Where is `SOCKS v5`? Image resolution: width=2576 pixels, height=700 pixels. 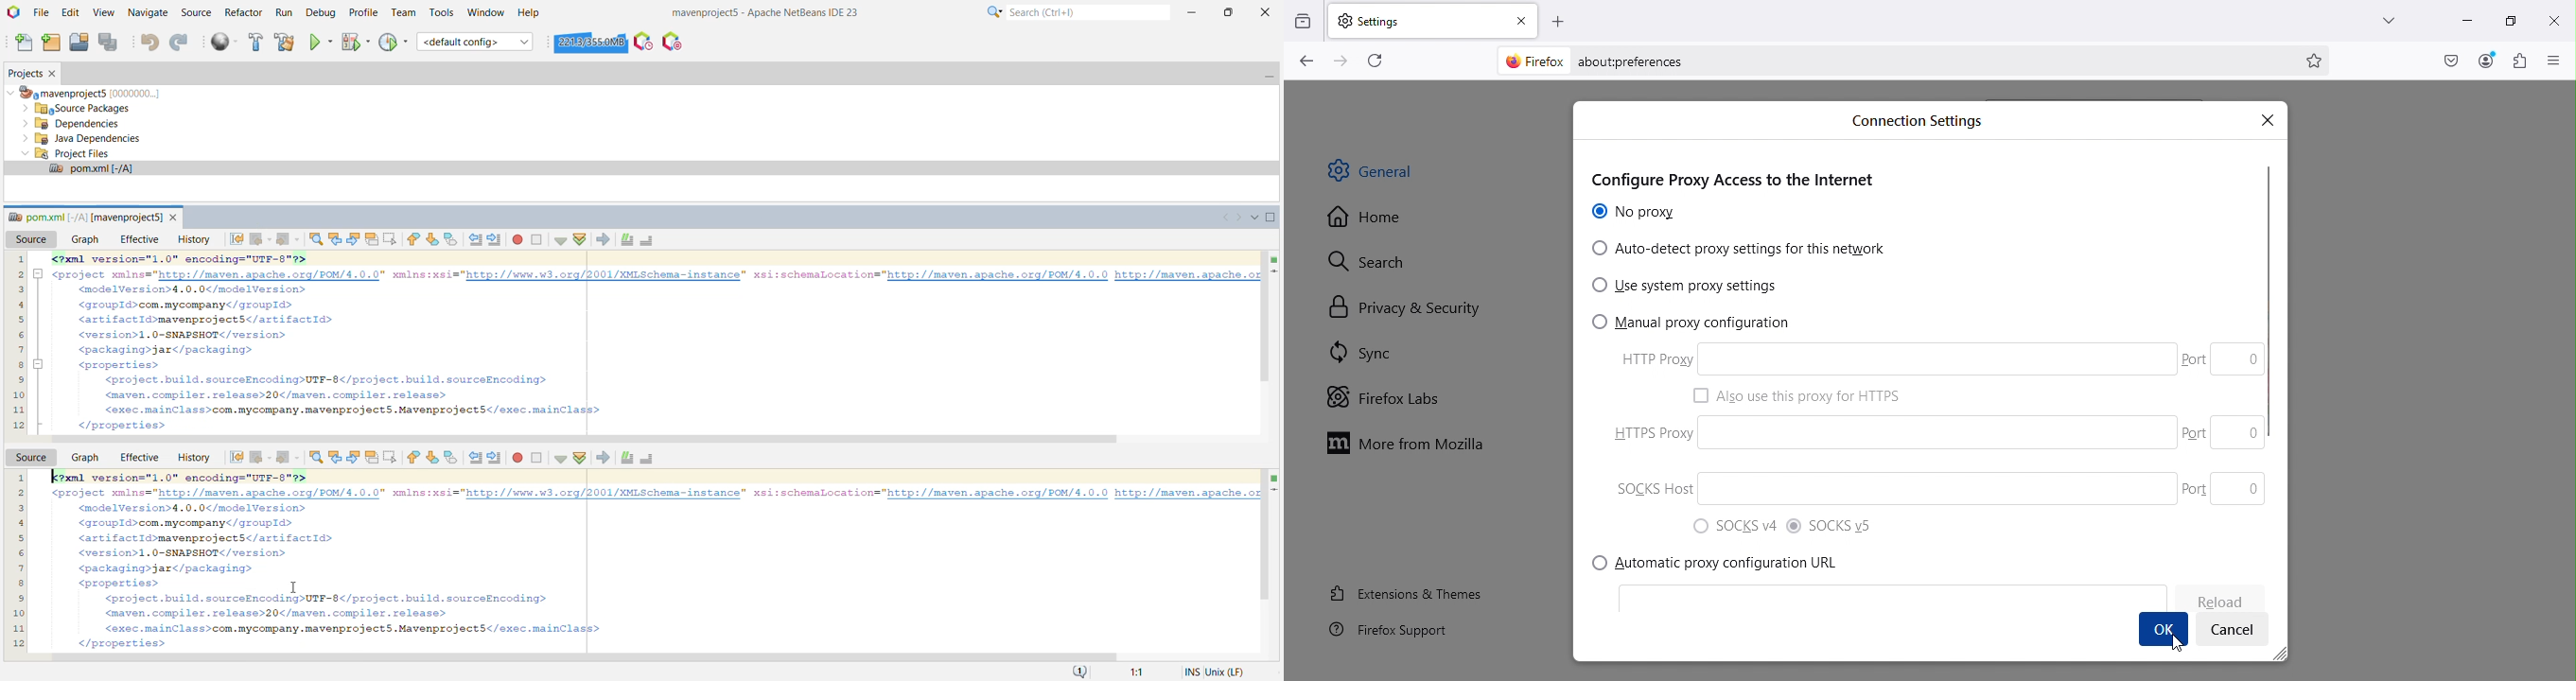
SOCKS v5 is located at coordinates (1834, 524).